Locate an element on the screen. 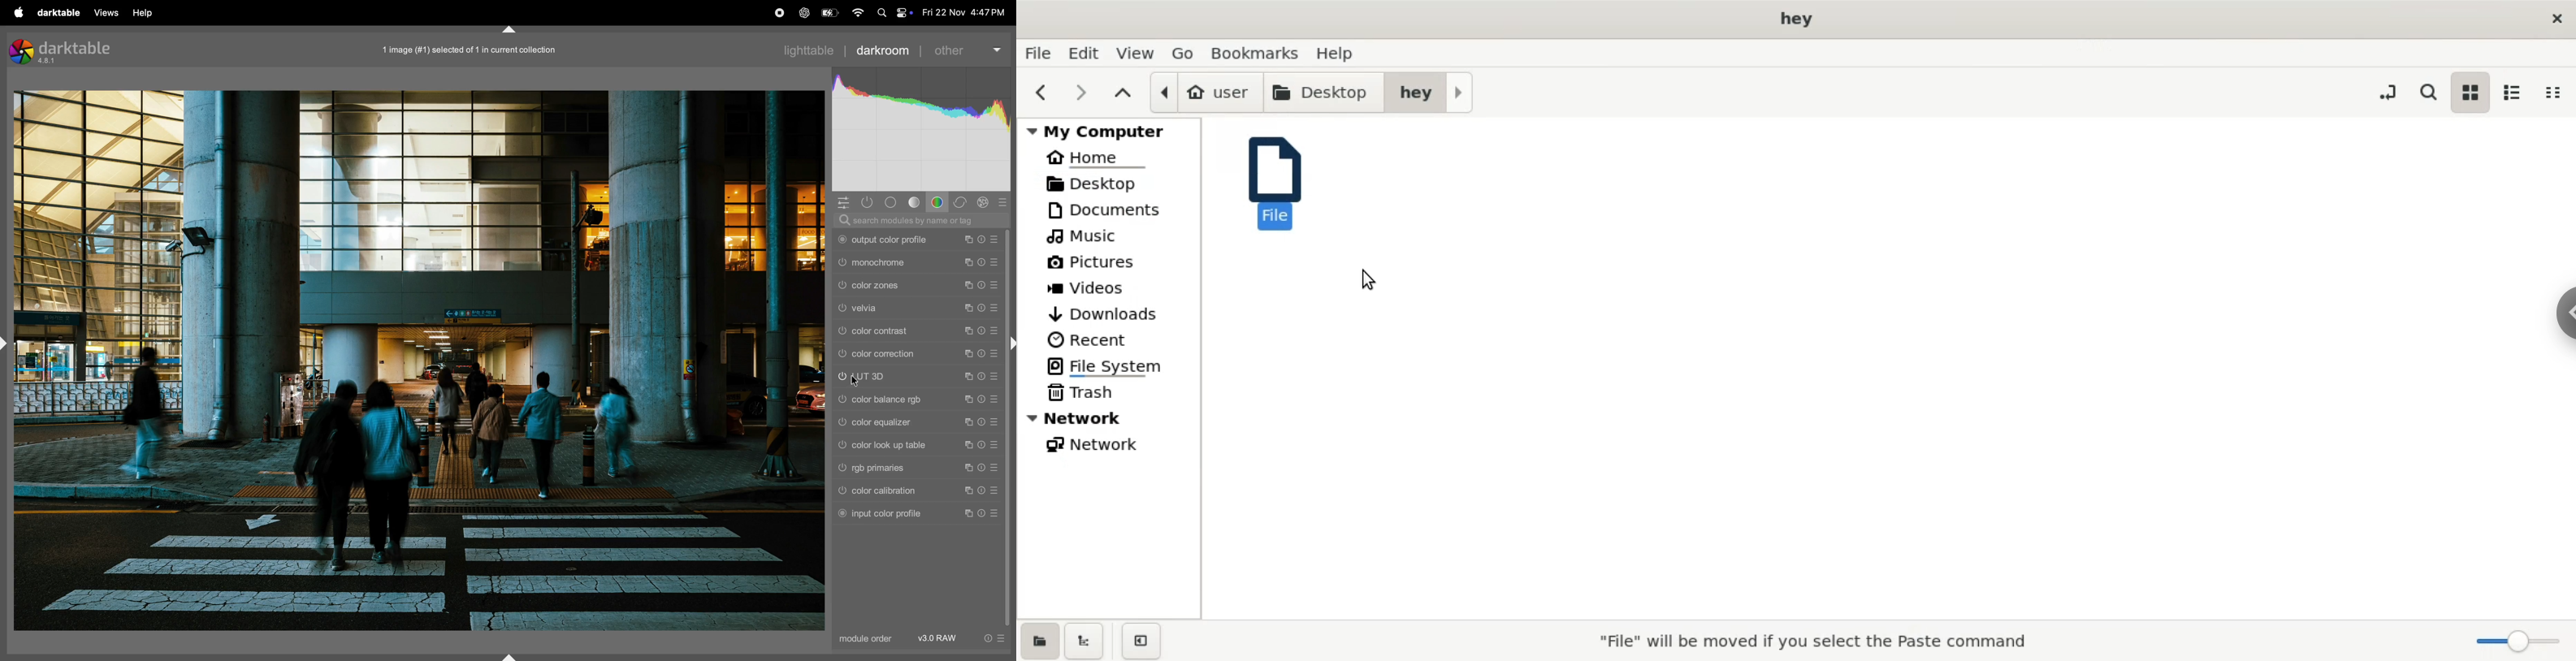 This screenshot has height=672, width=2576. multiple intance actions is located at coordinates (966, 352).